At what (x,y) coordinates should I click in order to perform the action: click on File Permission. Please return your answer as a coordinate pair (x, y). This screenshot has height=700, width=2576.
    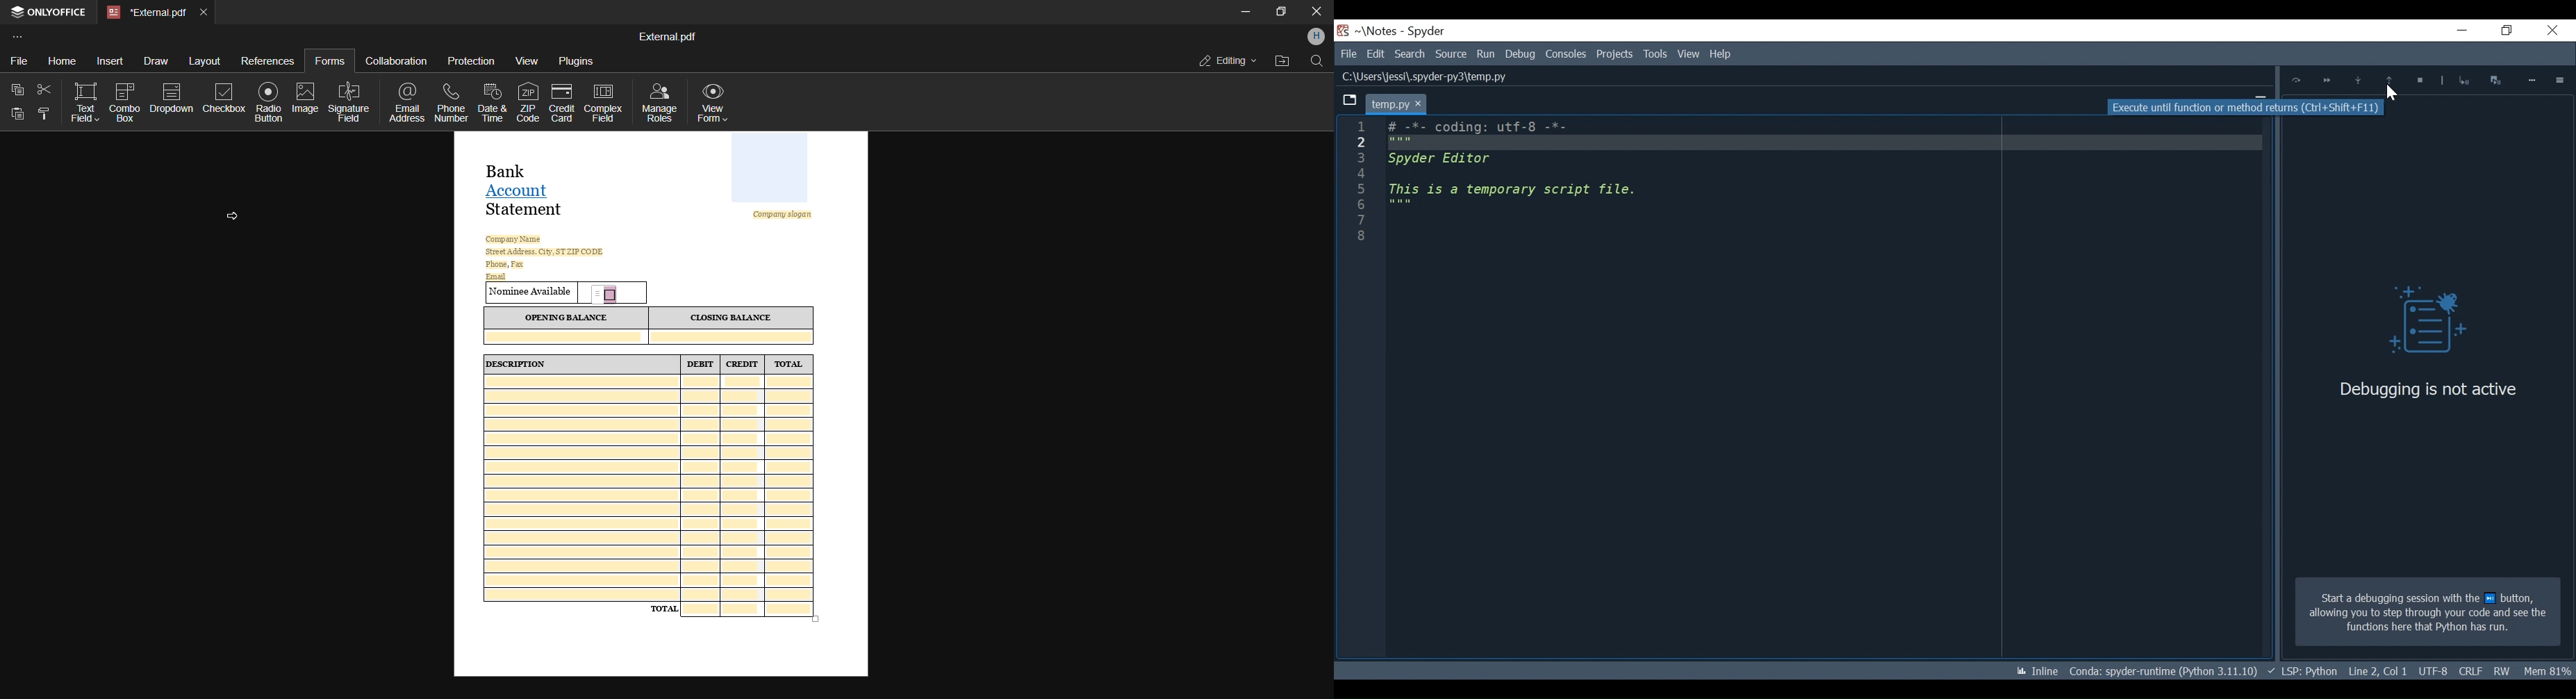
    Looking at the image, I should click on (2503, 671).